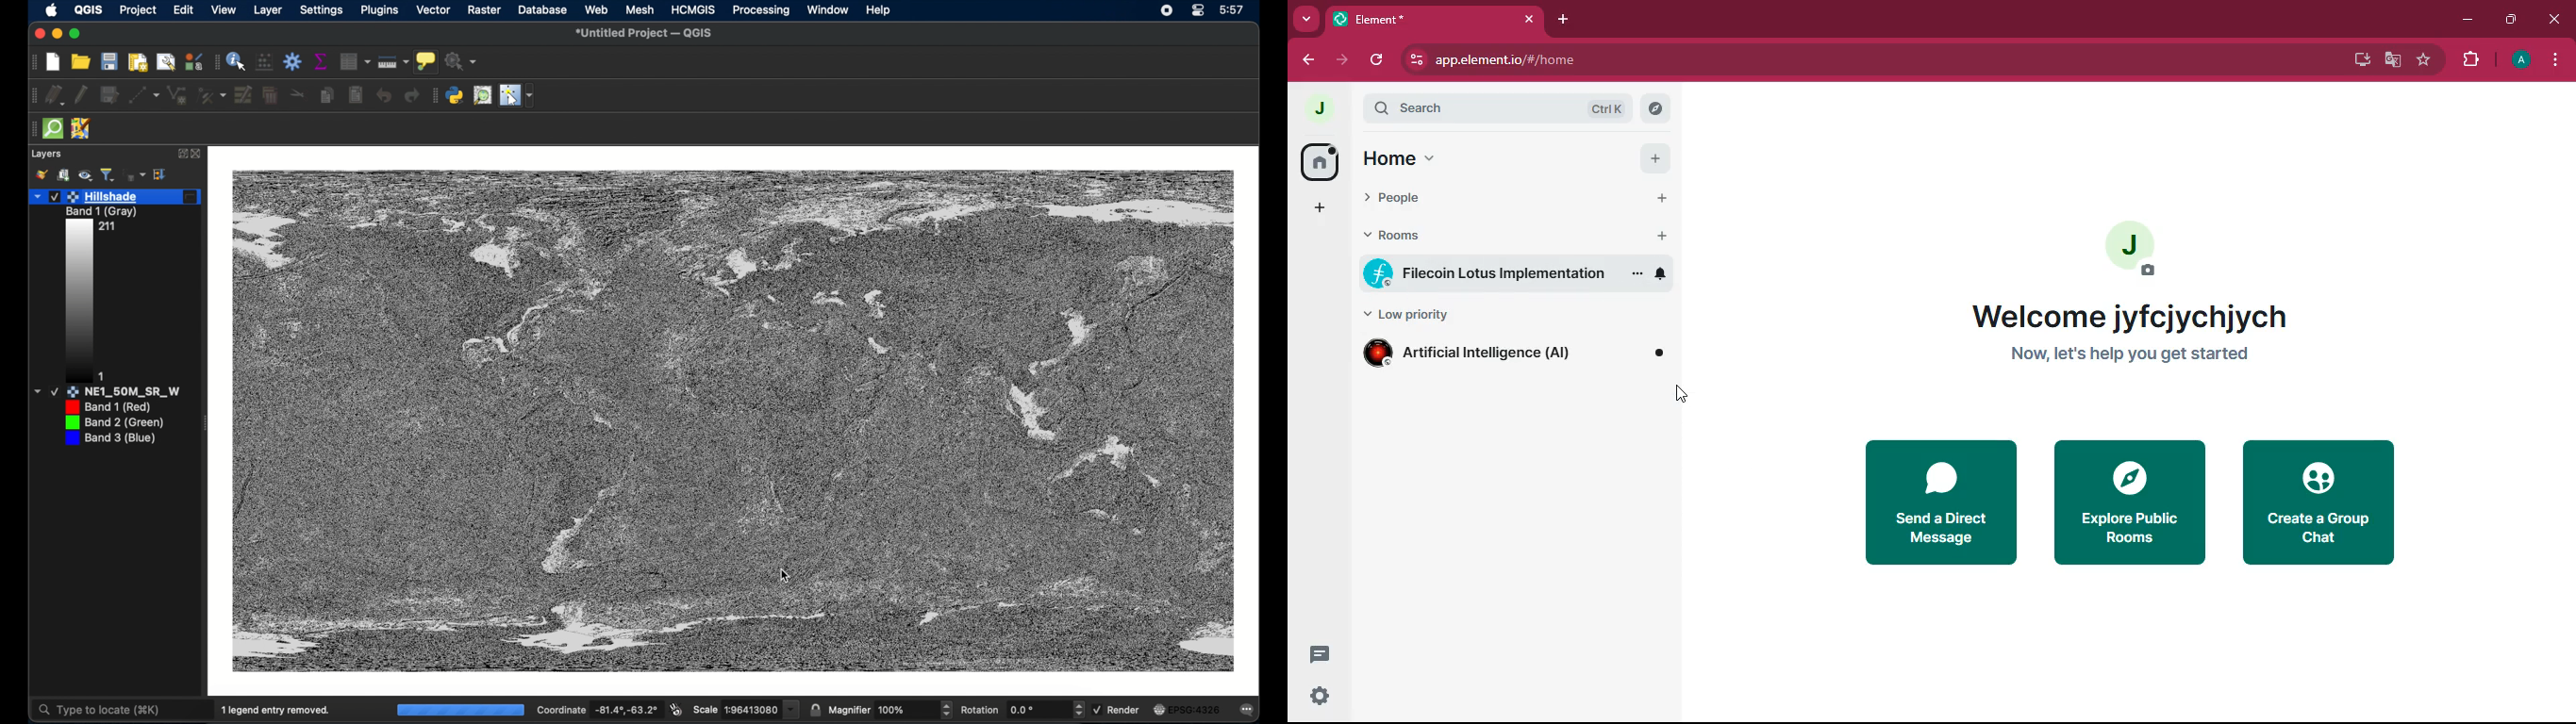  I want to click on add, so click(1654, 159).